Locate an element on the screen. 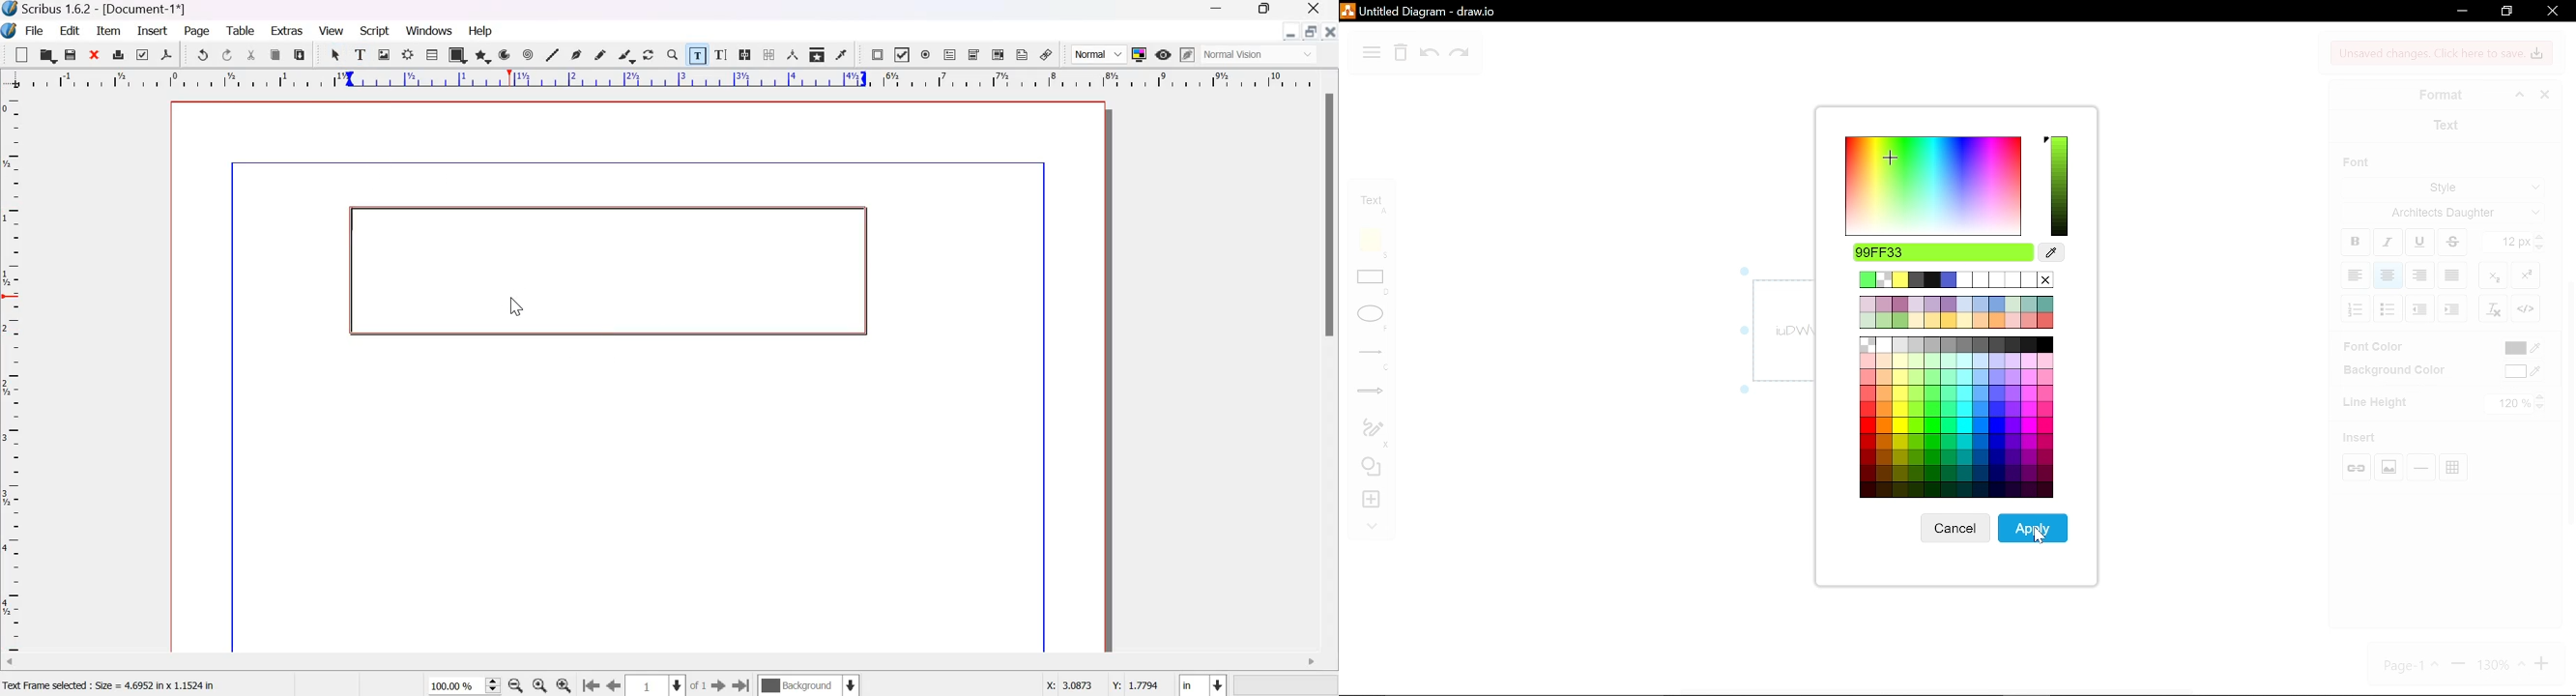 The height and width of the screenshot is (700, 2576). measurements is located at coordinates (793, 54).